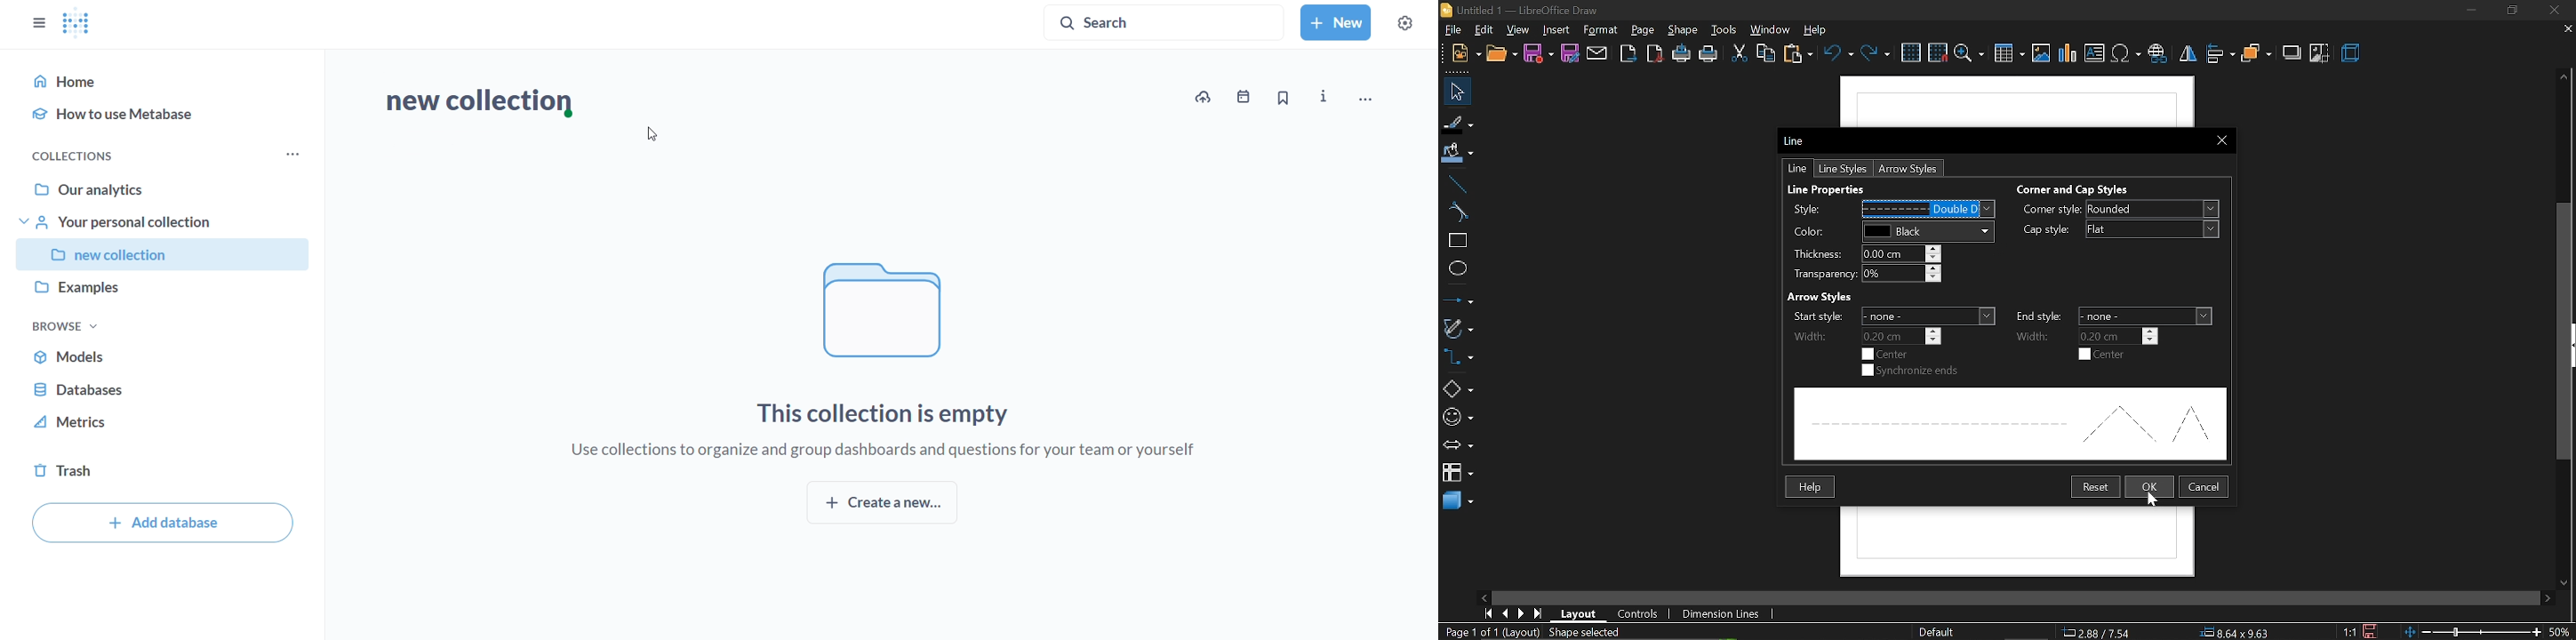 This screenshot has width=2576, height=644. I want to click on preview, so click(2005, 424).